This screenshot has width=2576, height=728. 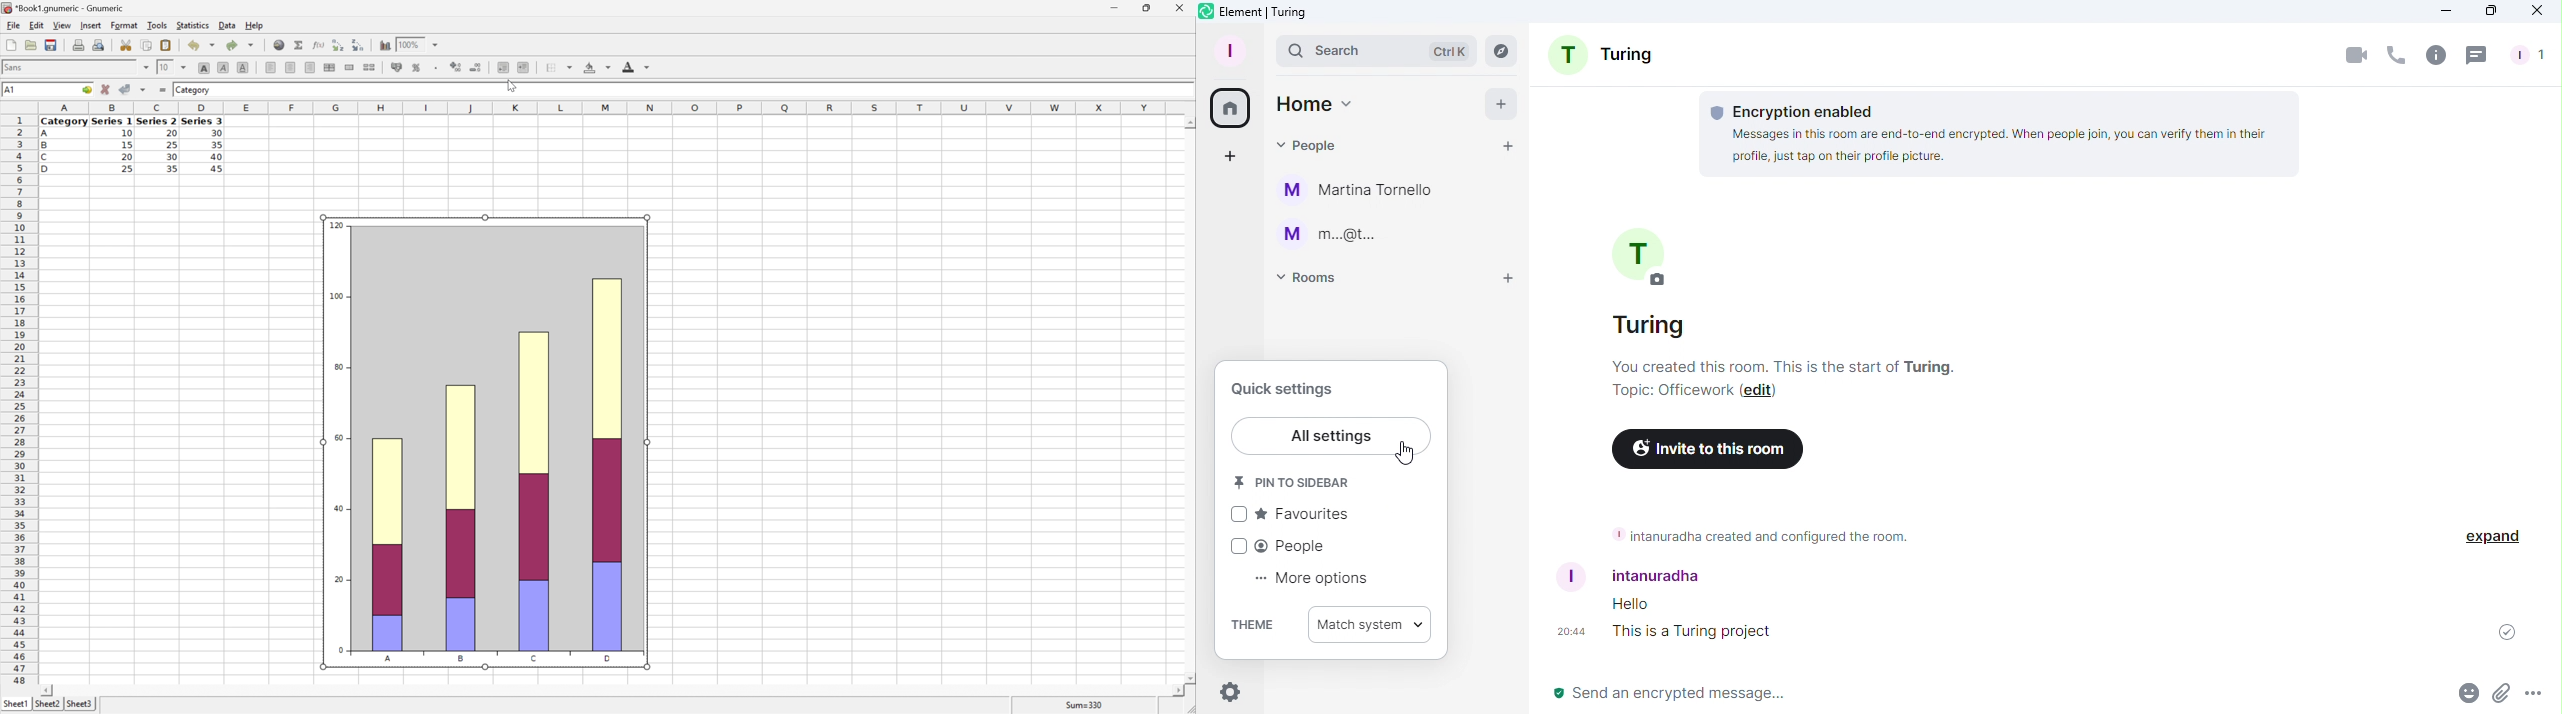 What do you see at coordinates (1188, 122) in the screenshot?
I see `Scroll Up` at bounding box center [1188, 122].